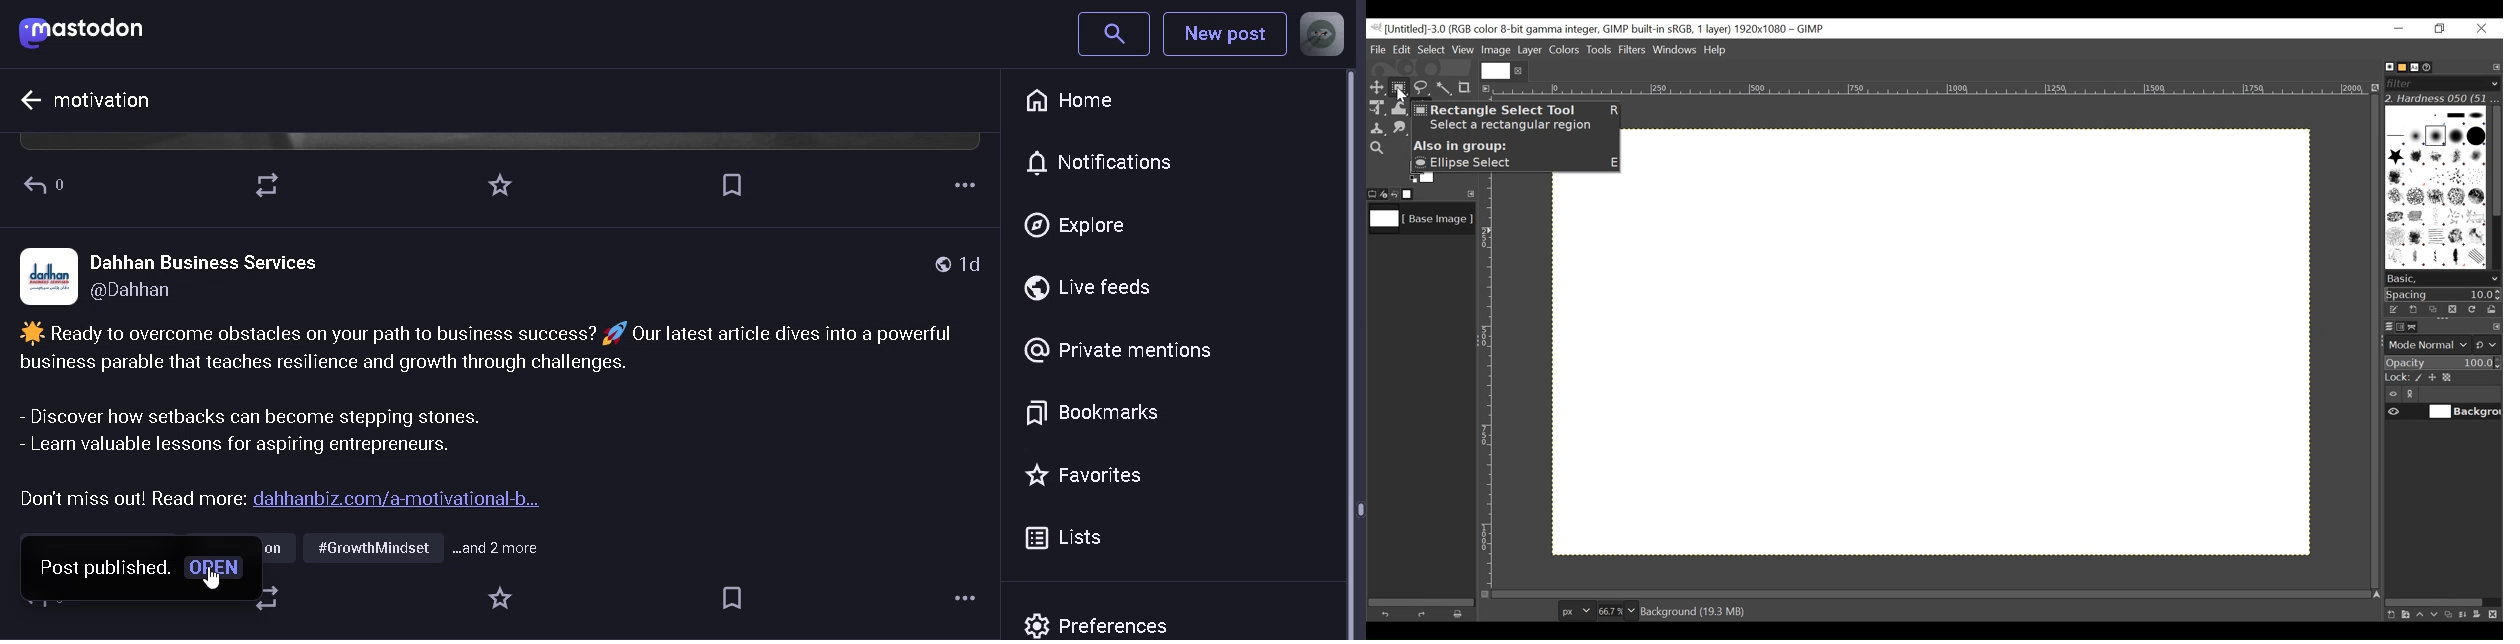 This screenshot has width=2520, height=644. Describe the element at coordinates (1600, 51) in the screenshot. I see `Tools` at that location.